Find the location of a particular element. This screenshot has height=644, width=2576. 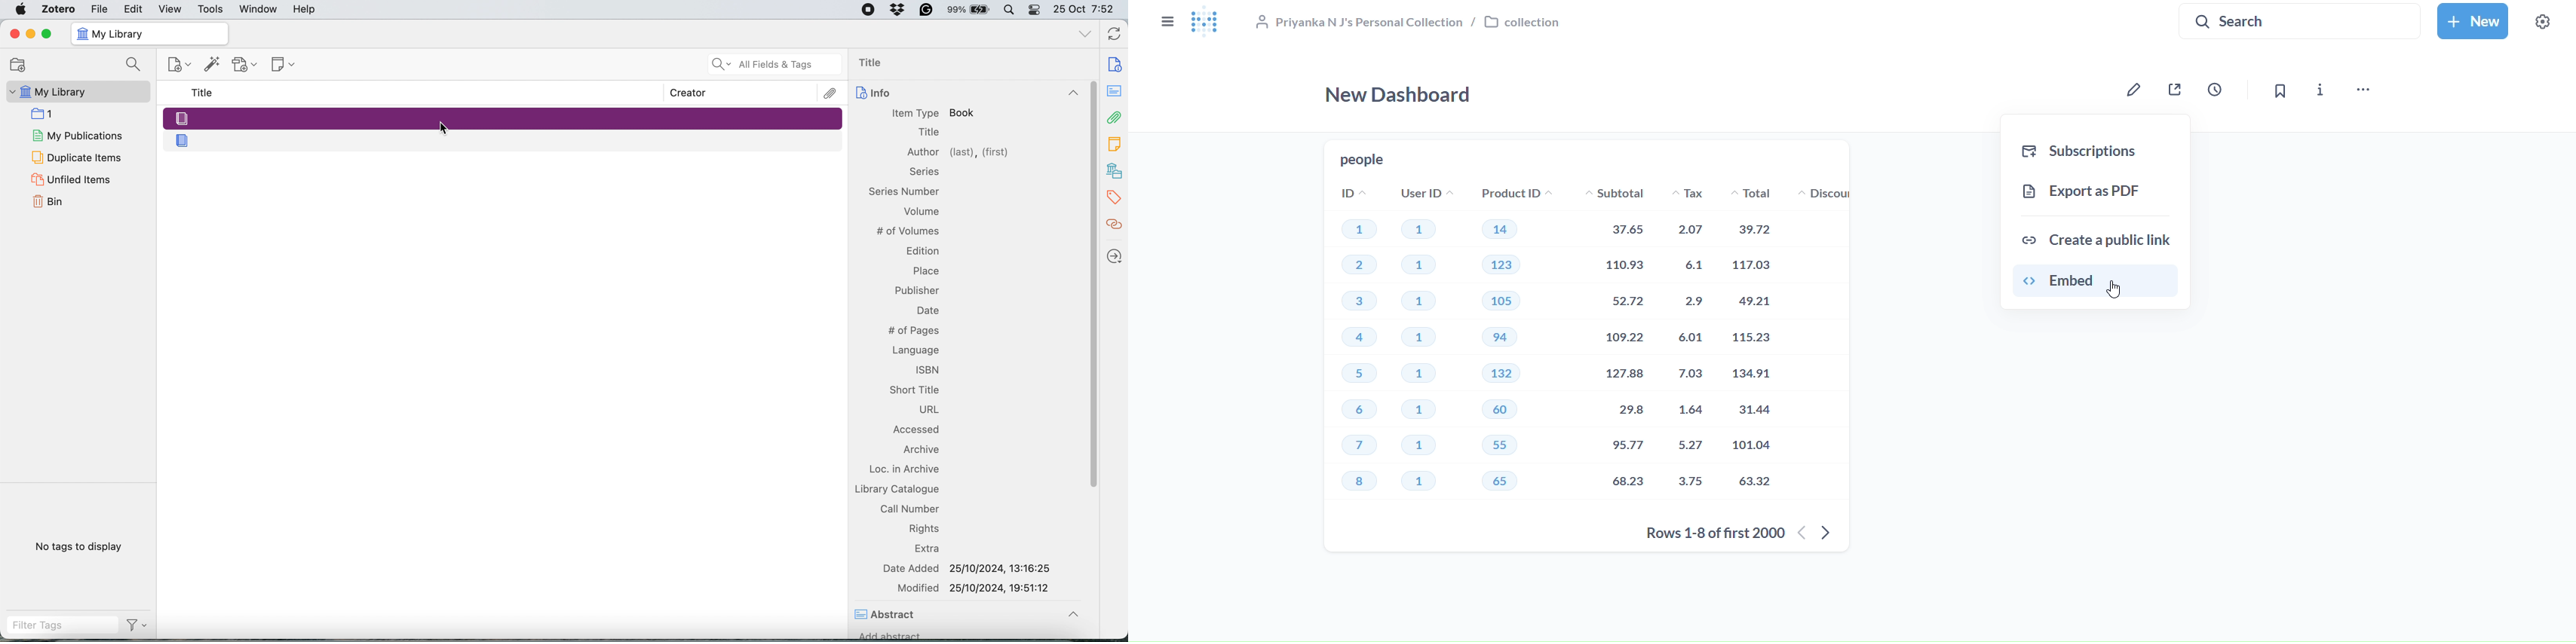

Control Centre is located at coordinates (1035, 9).